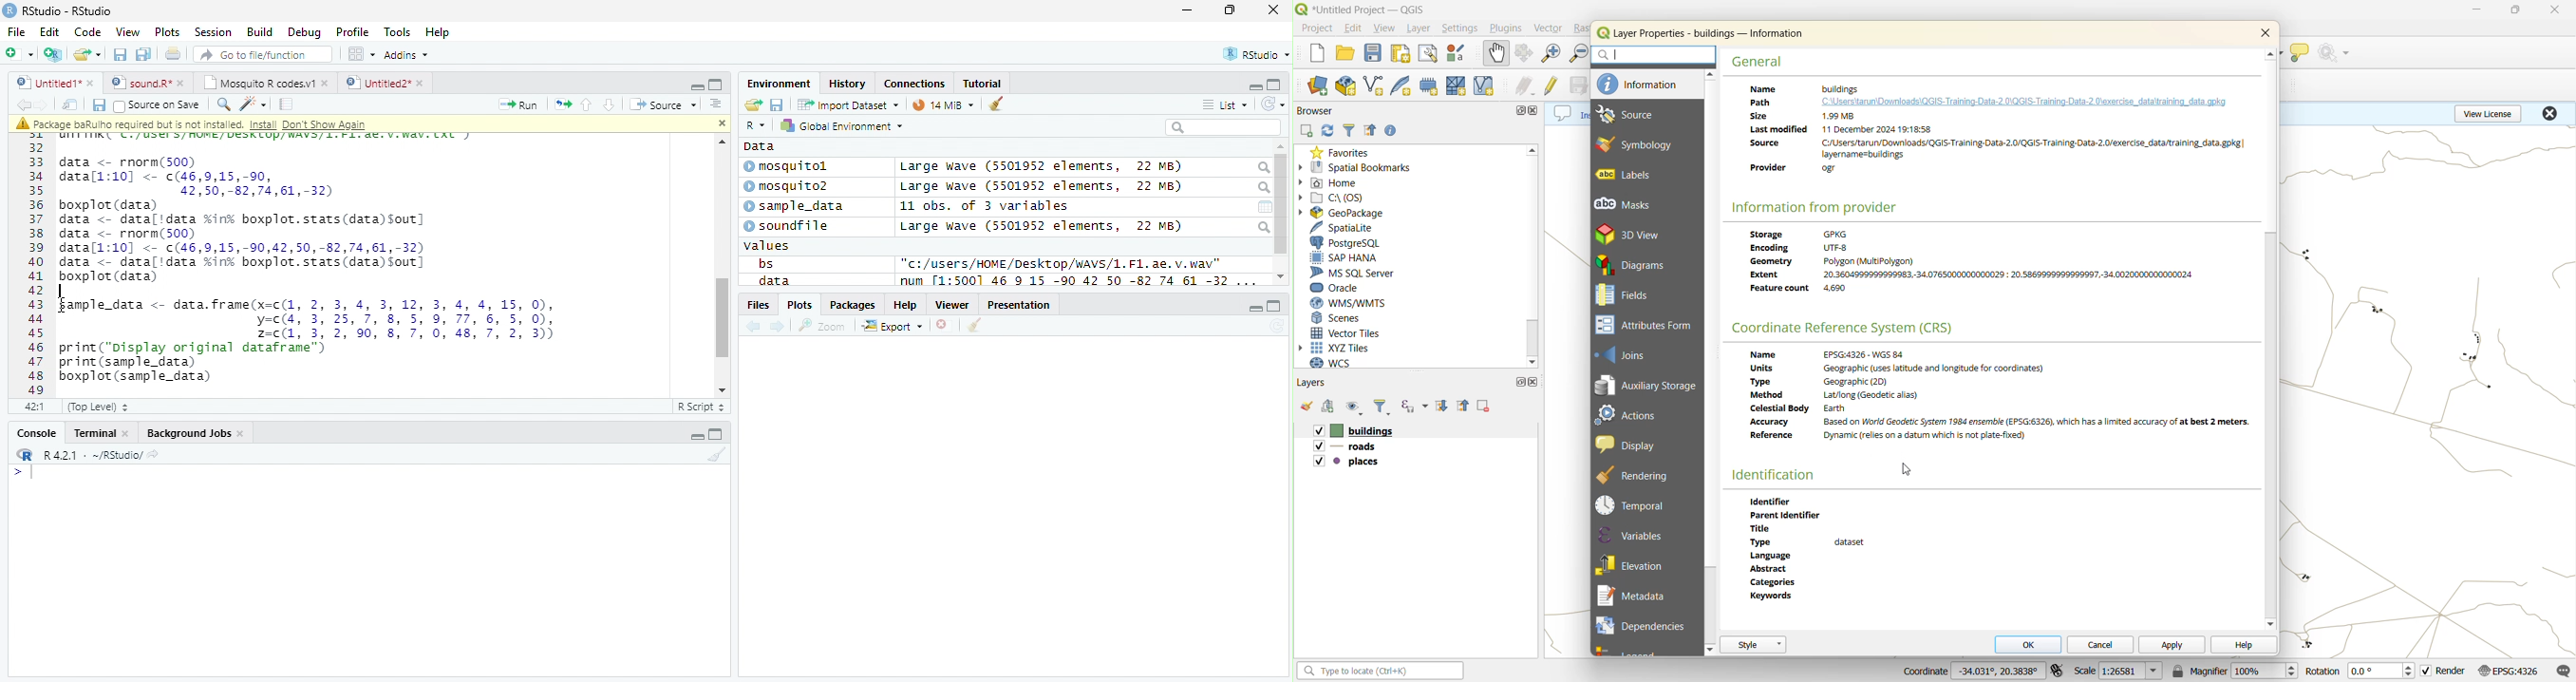 Image resolution: width=2576 pixels, height=700 pixels. What do you see at coordinates (1496, 53) in the screenshot?
I see `pan map` at bounding box center [1496, 53].